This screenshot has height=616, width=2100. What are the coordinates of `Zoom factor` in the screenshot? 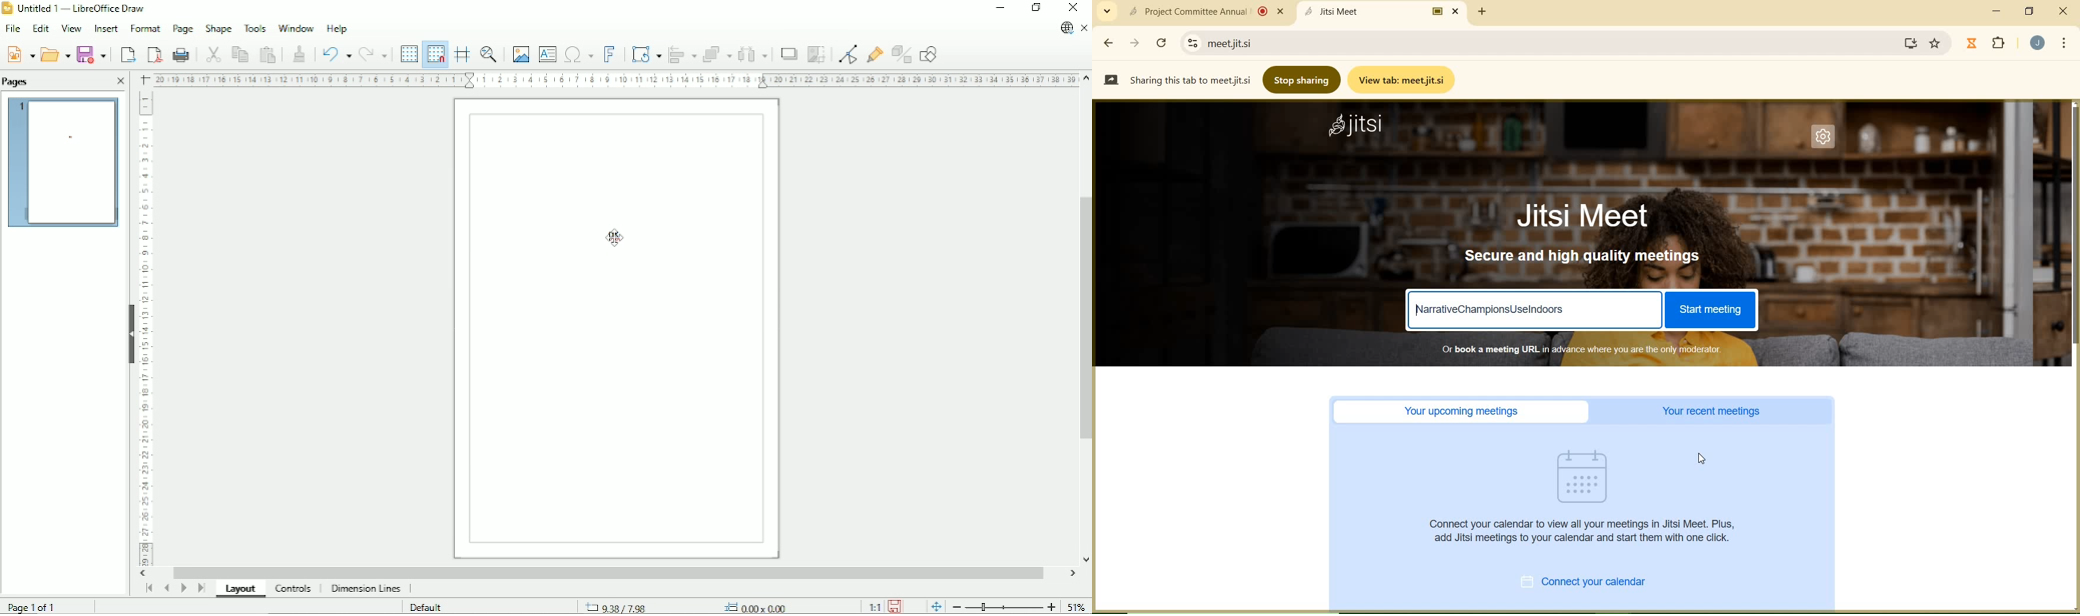 It's located at (1078, 607).